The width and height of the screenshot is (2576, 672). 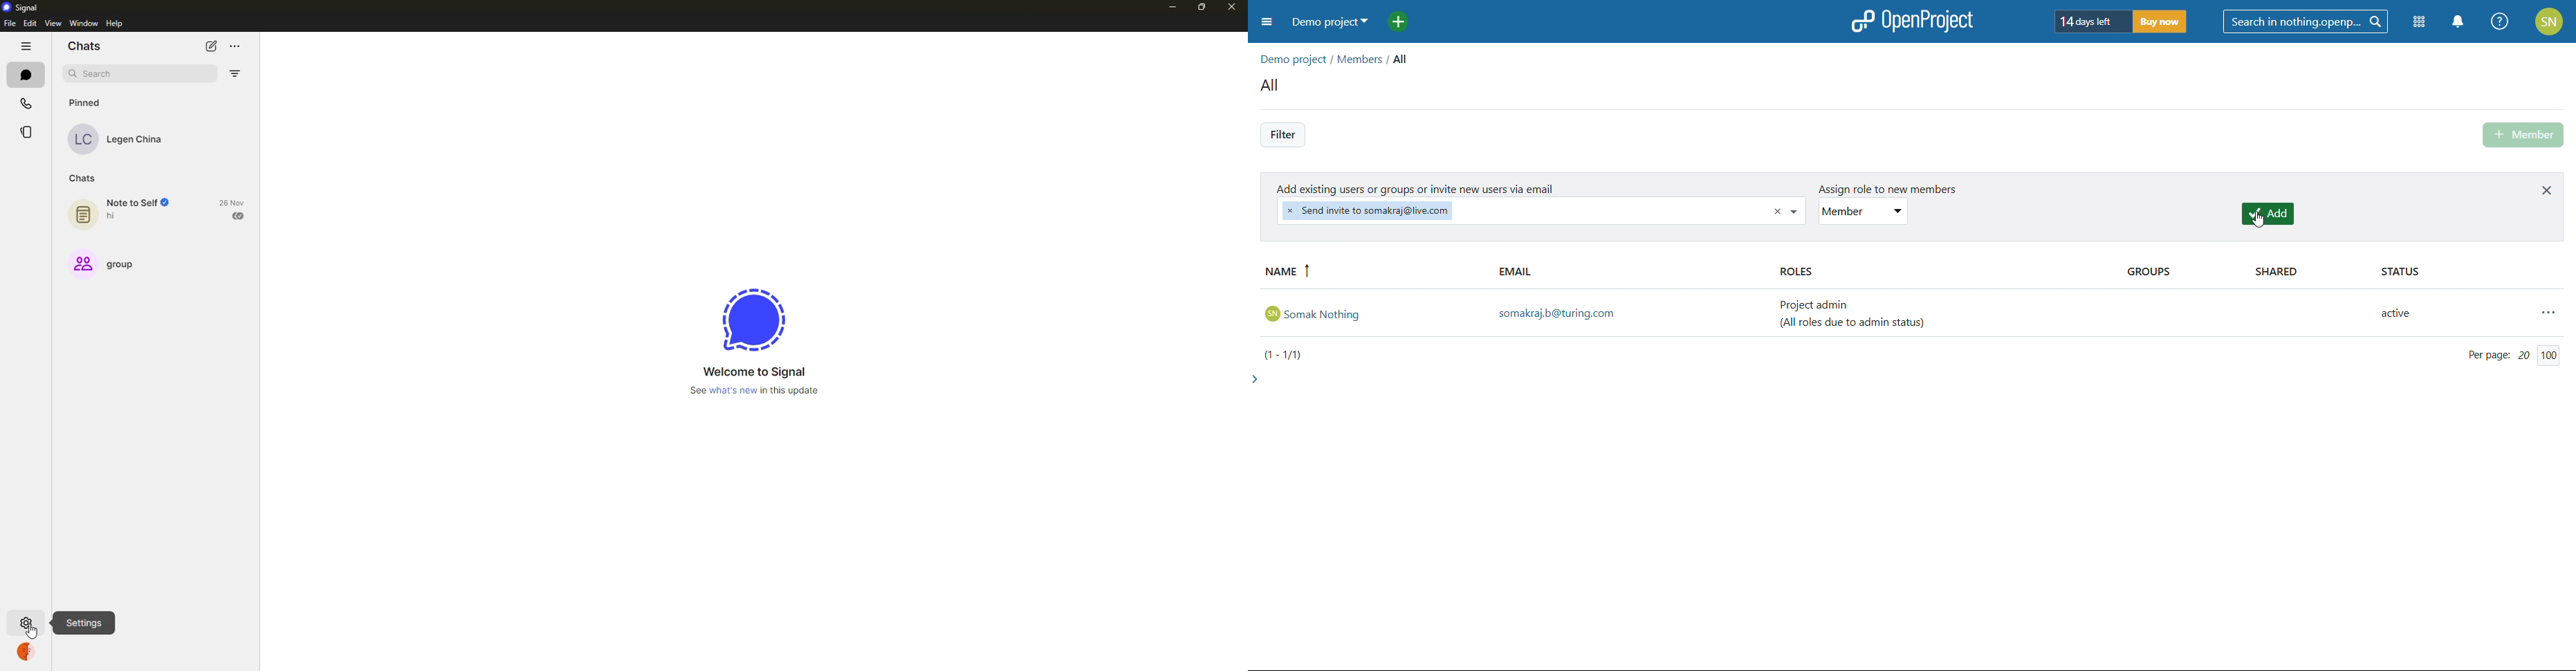 I want to click on all, so click(x=1273, y=86).